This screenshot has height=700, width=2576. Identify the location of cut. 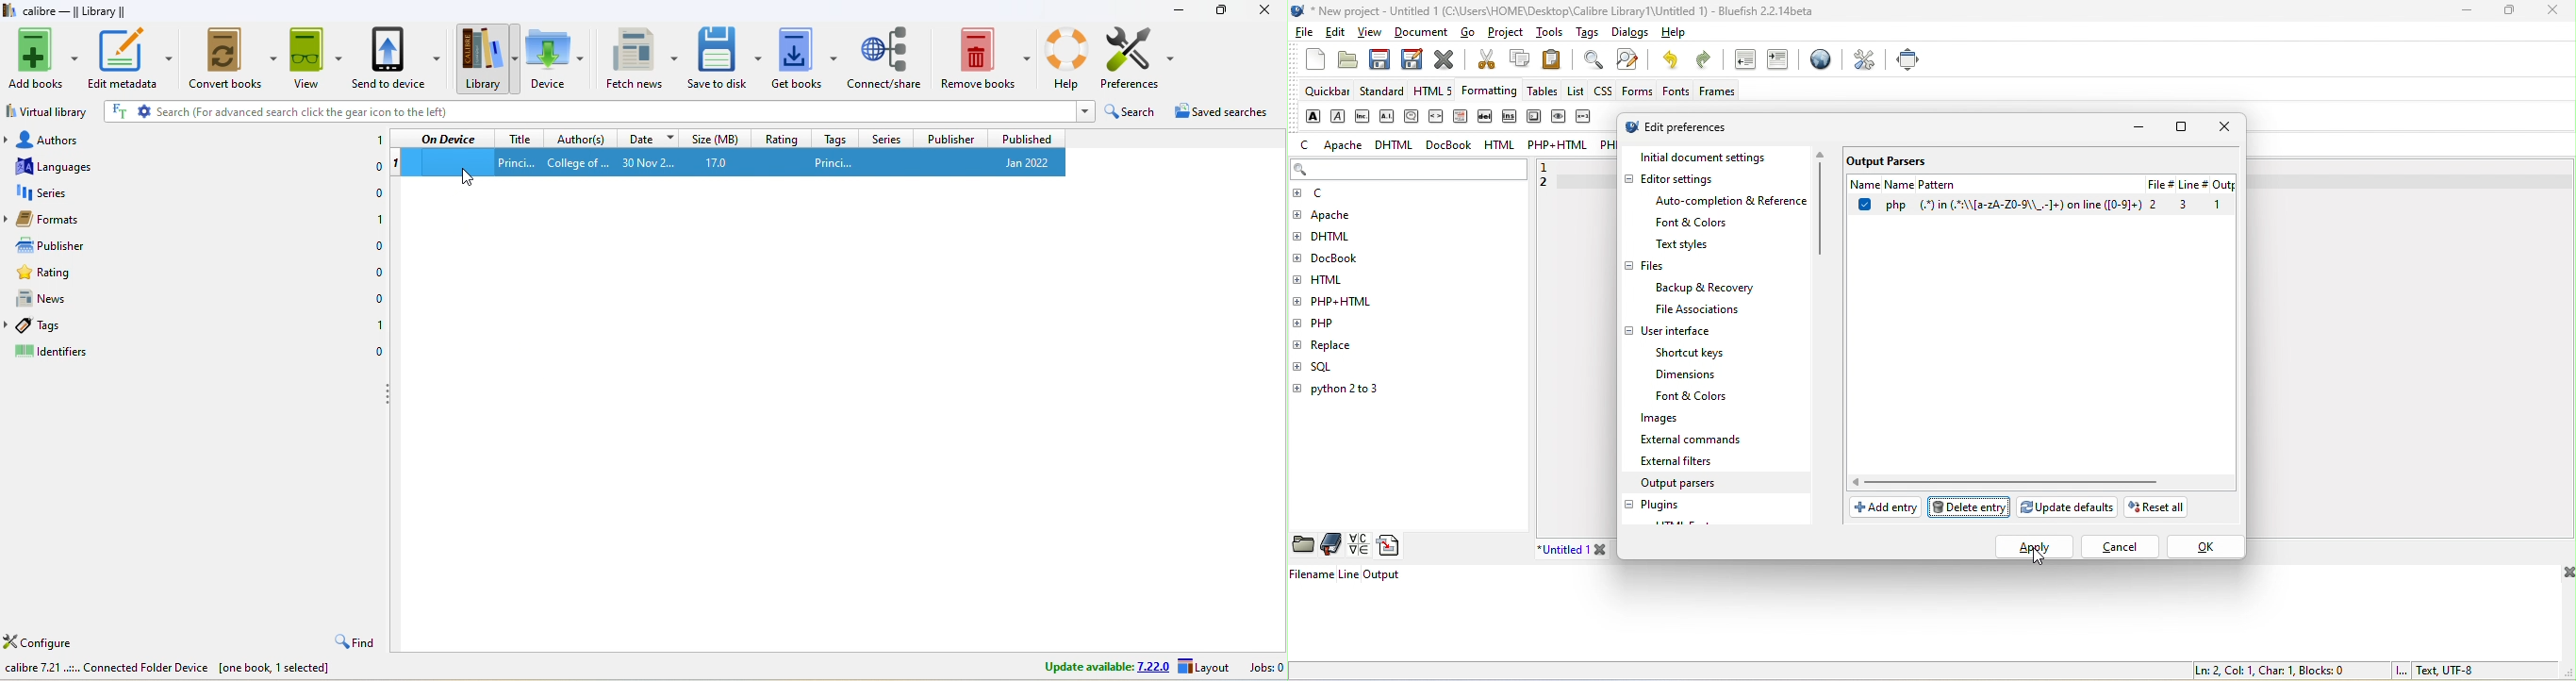
(1484, 61).